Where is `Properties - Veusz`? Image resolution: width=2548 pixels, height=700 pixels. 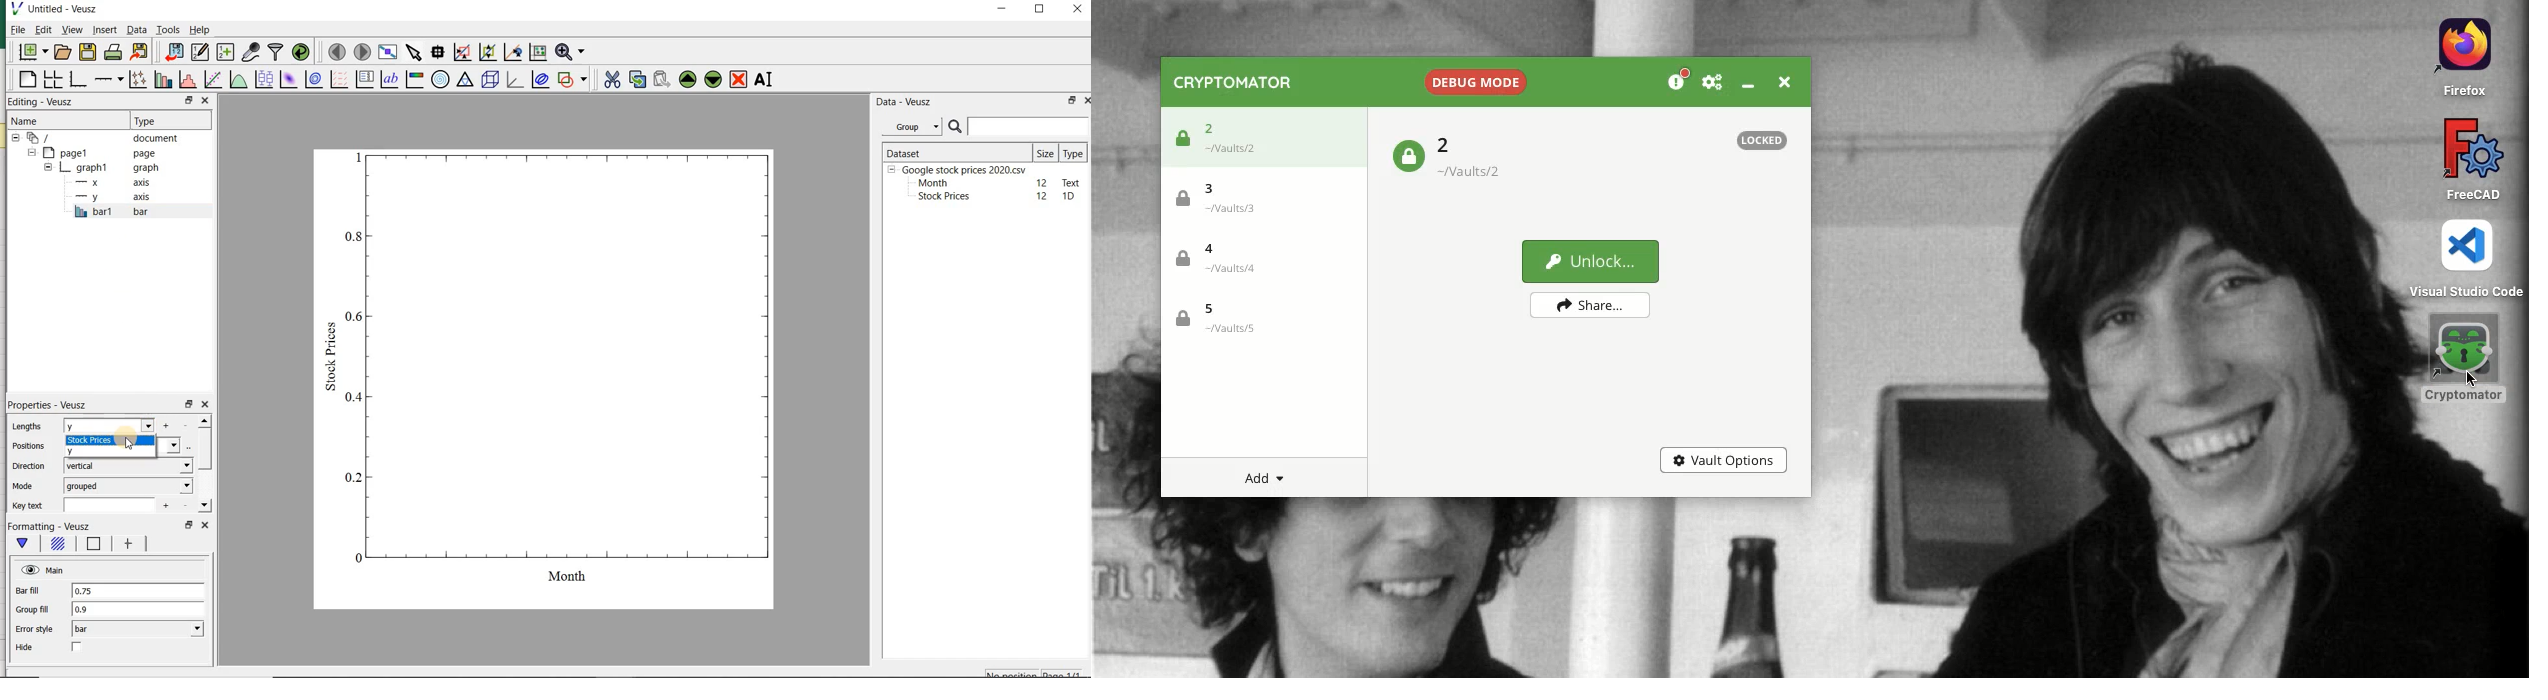 Properties - Veusz is located at coordinates (51, 405).